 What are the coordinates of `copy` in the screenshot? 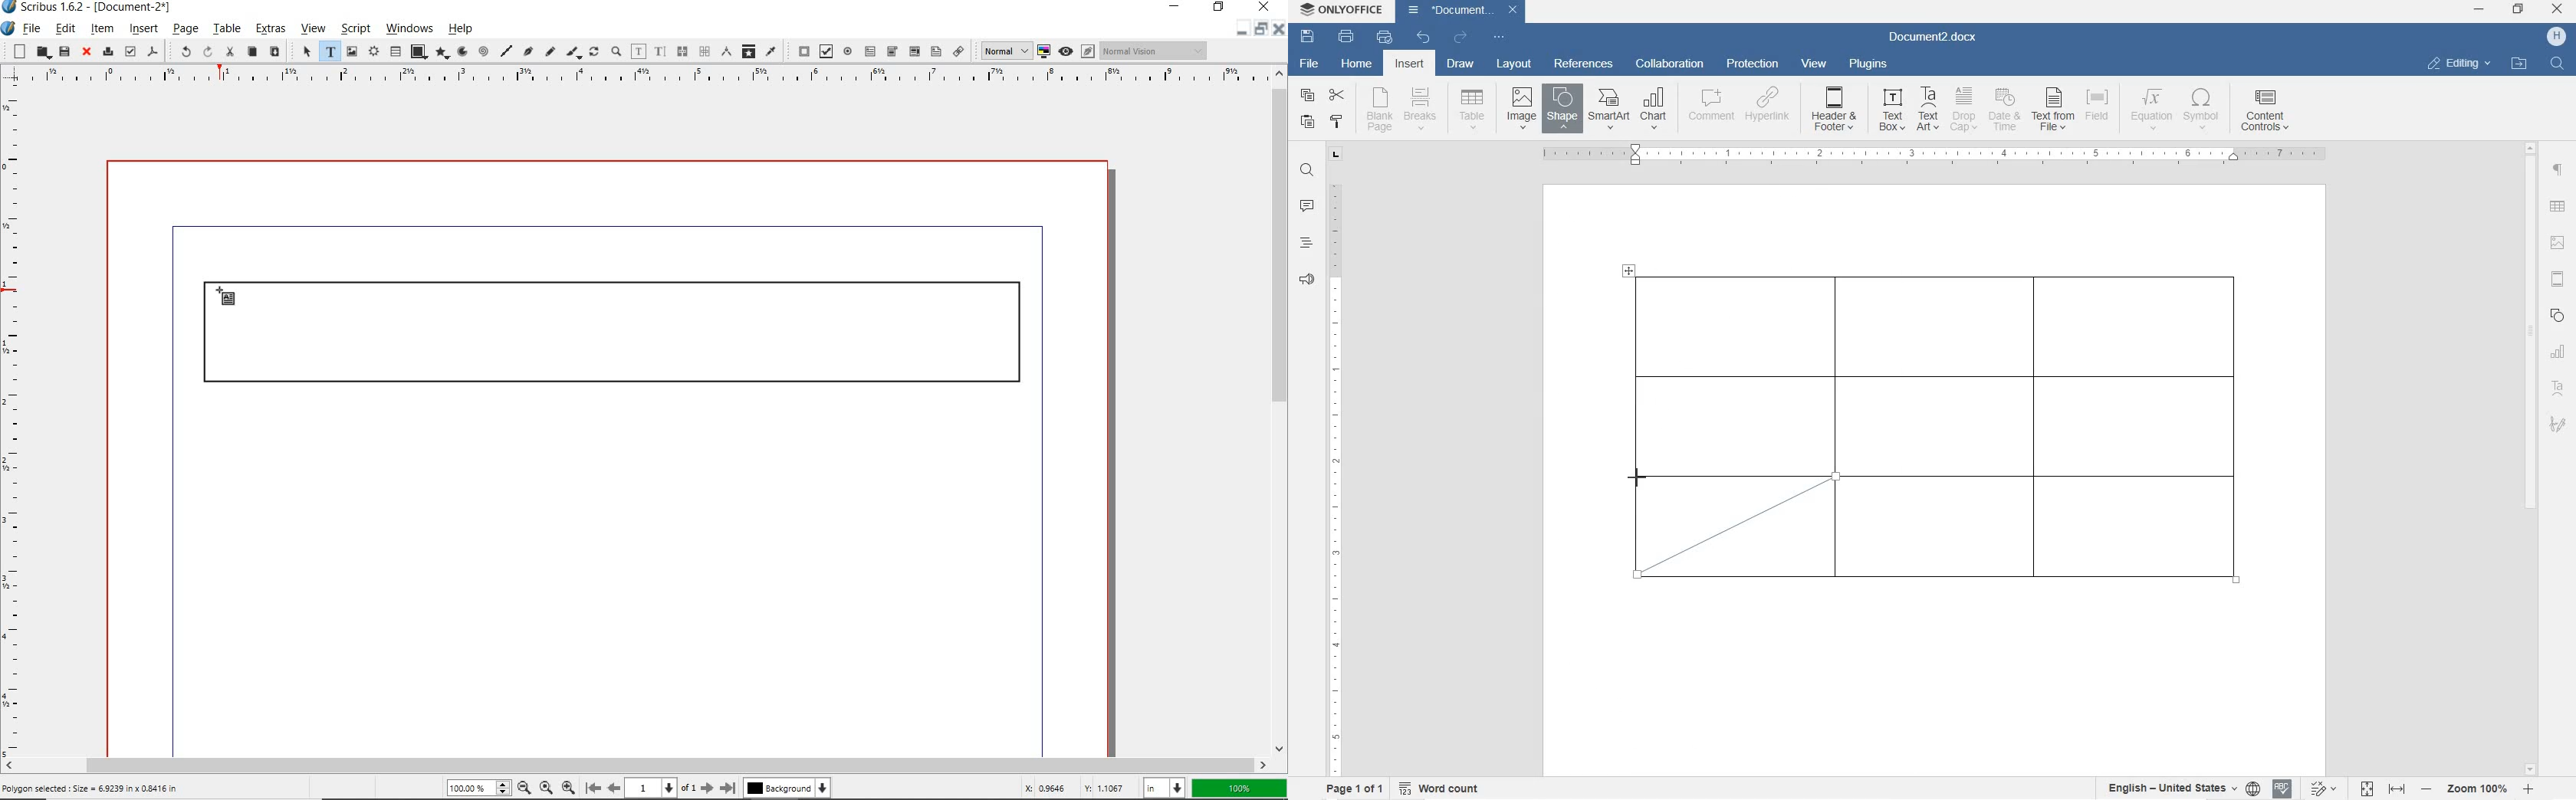 It's located at (251, 53).